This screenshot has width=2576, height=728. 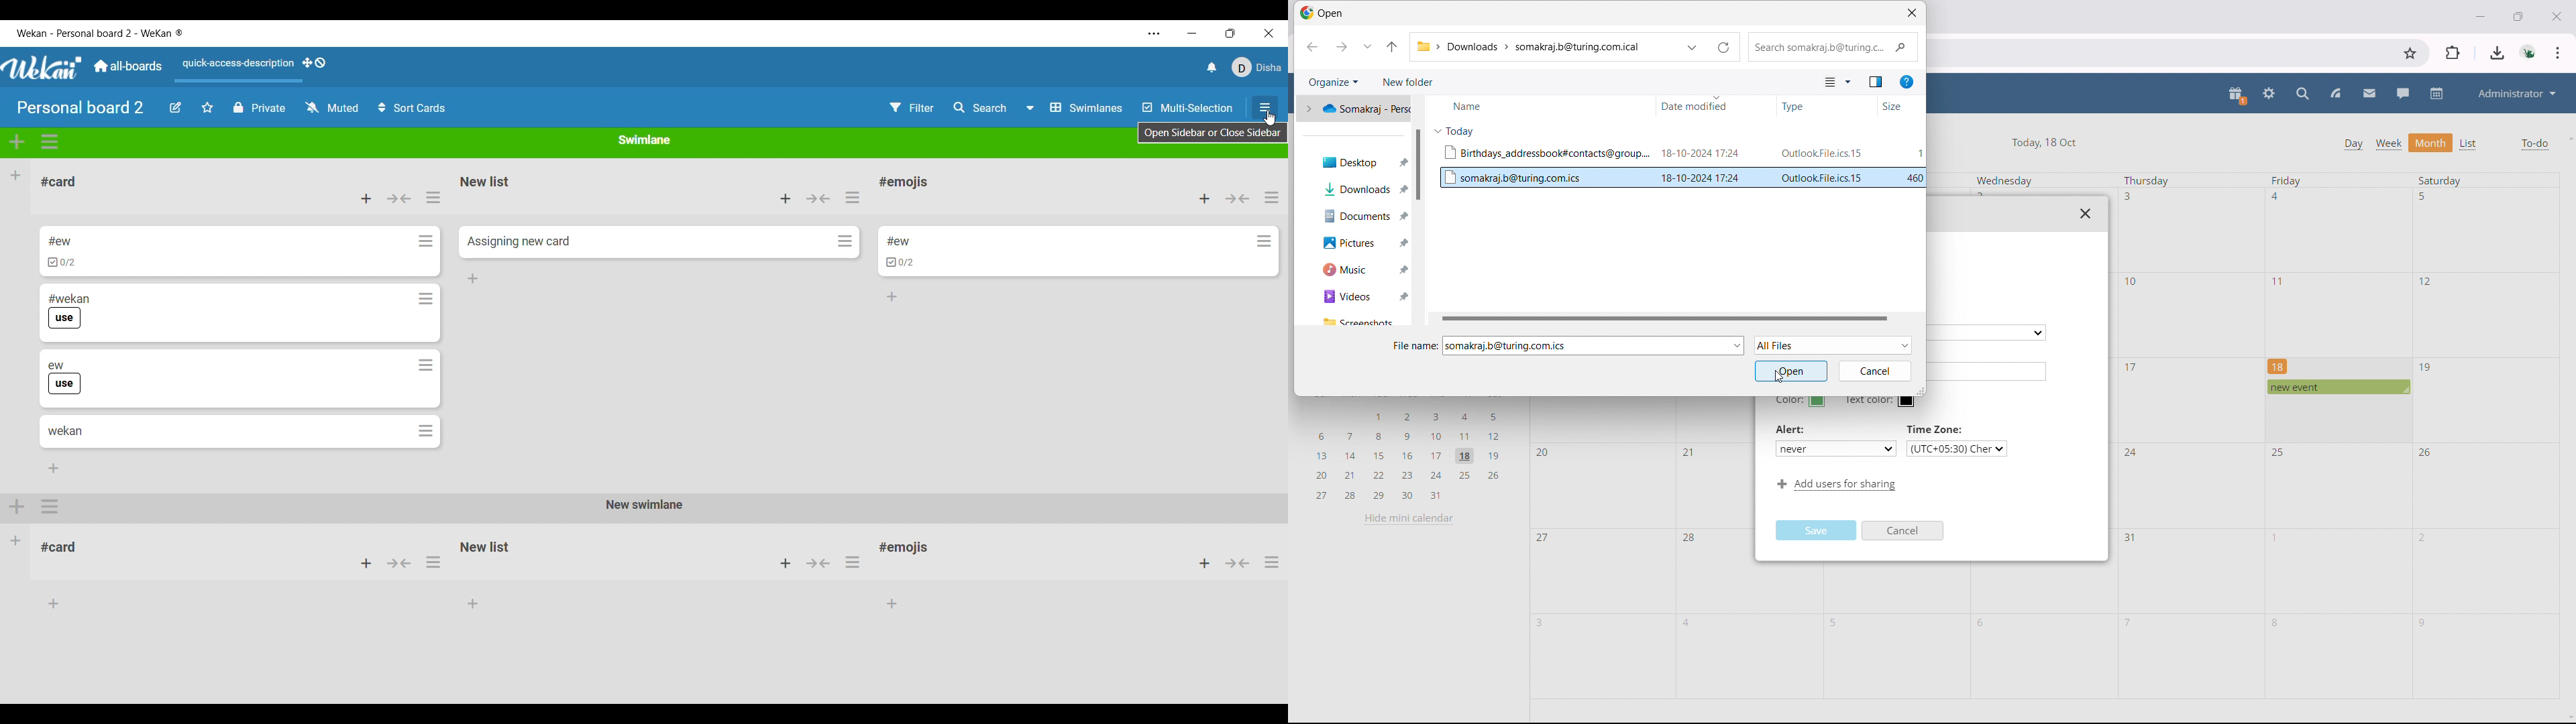 I want to click on Swimlane title, so click(x=644, y=139).